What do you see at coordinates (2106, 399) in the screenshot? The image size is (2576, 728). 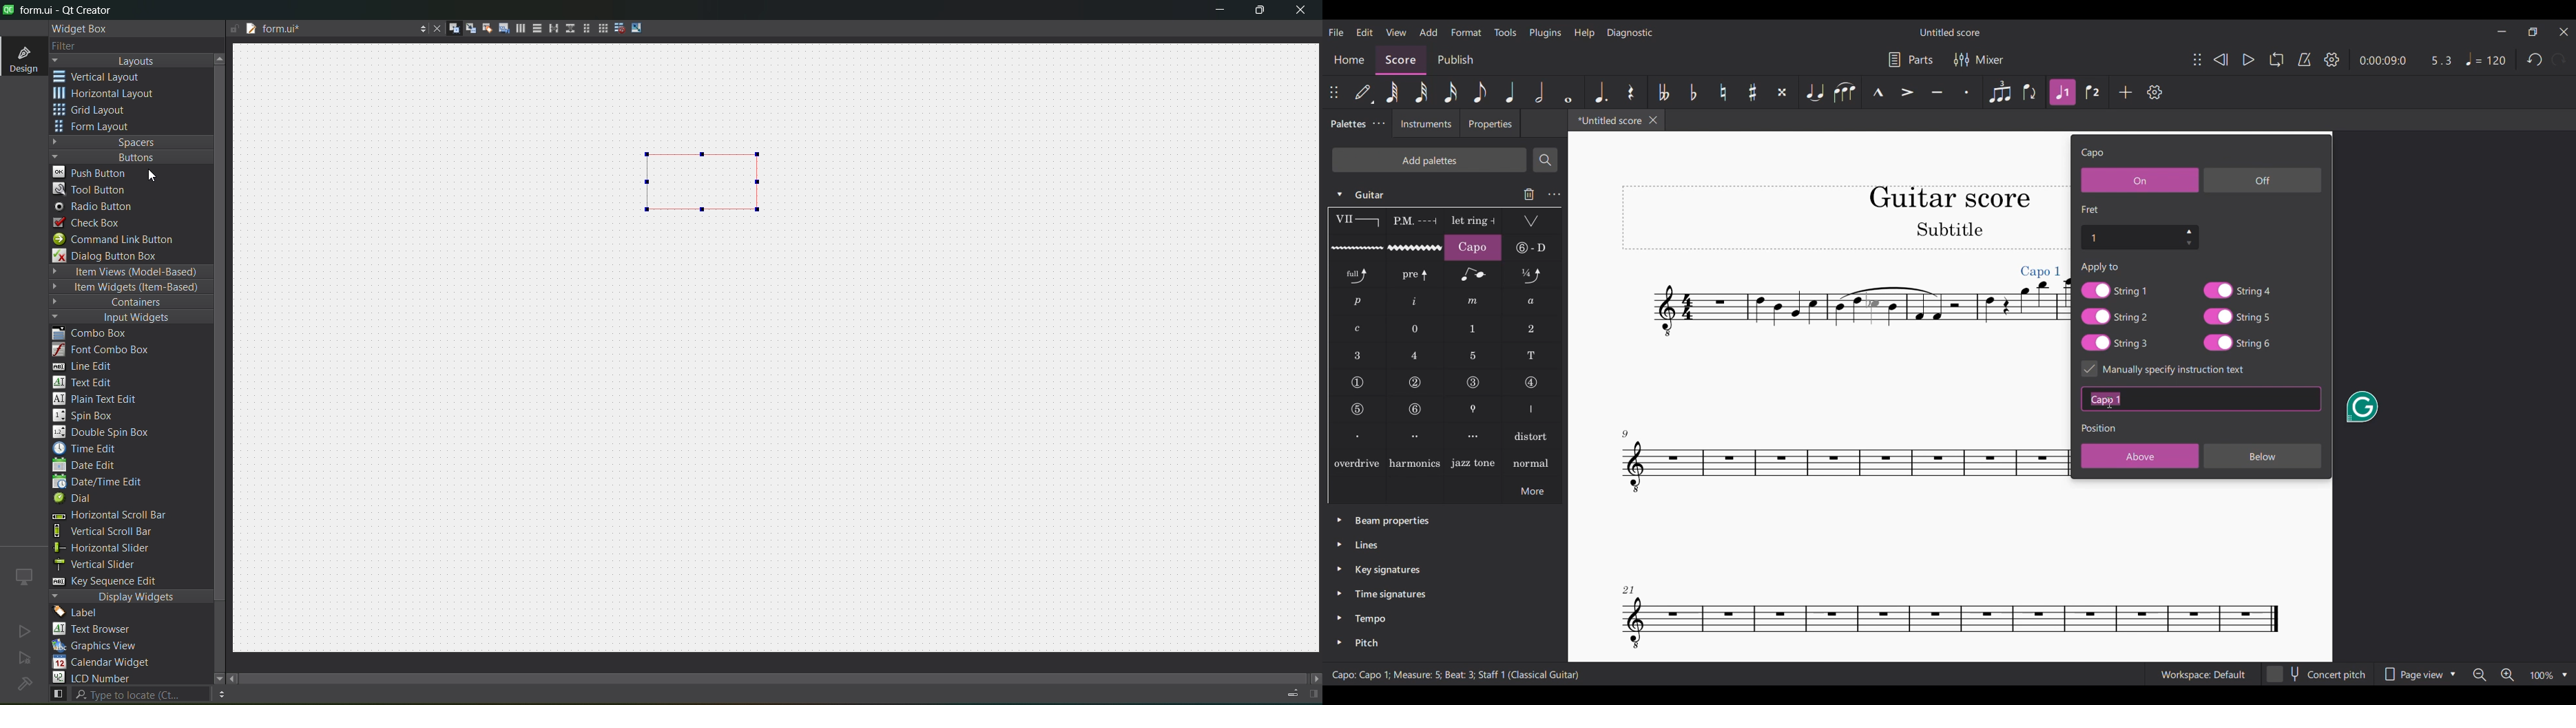 I see `Typing in instructions` at bounding box center [2106, 399].